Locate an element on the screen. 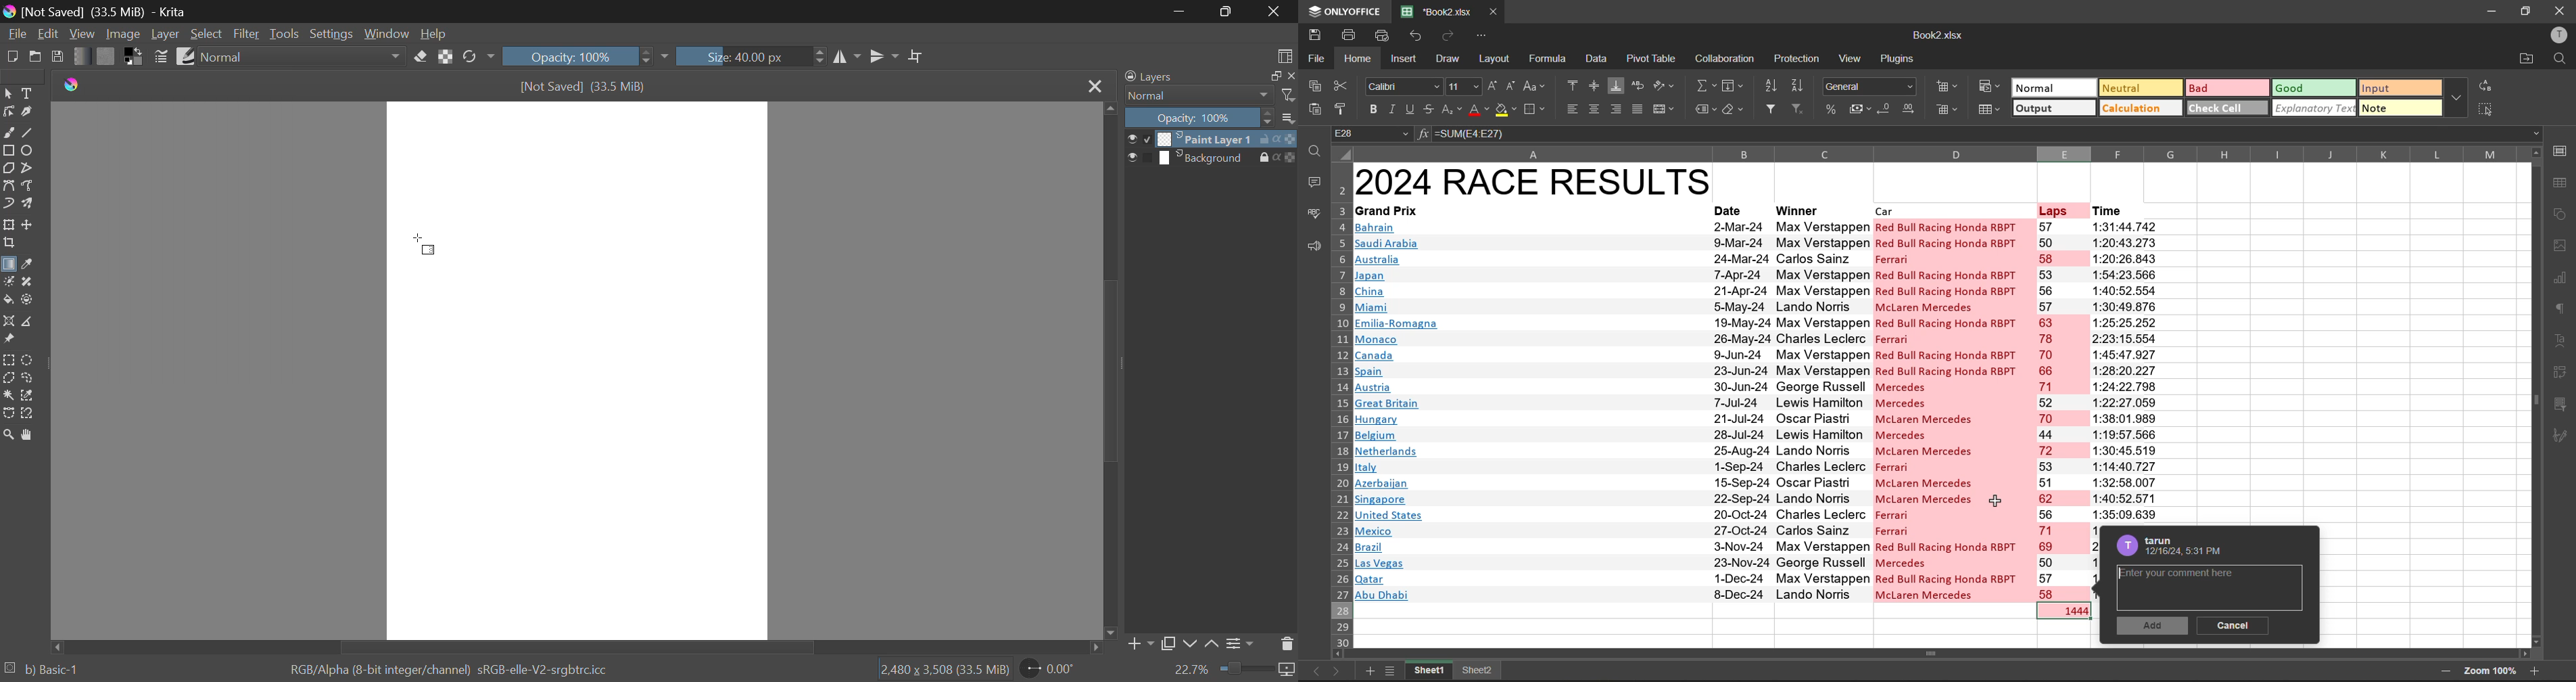 This screenshot has height=700, width=2576. Bezier Curve is located at coordinates (8, 185).